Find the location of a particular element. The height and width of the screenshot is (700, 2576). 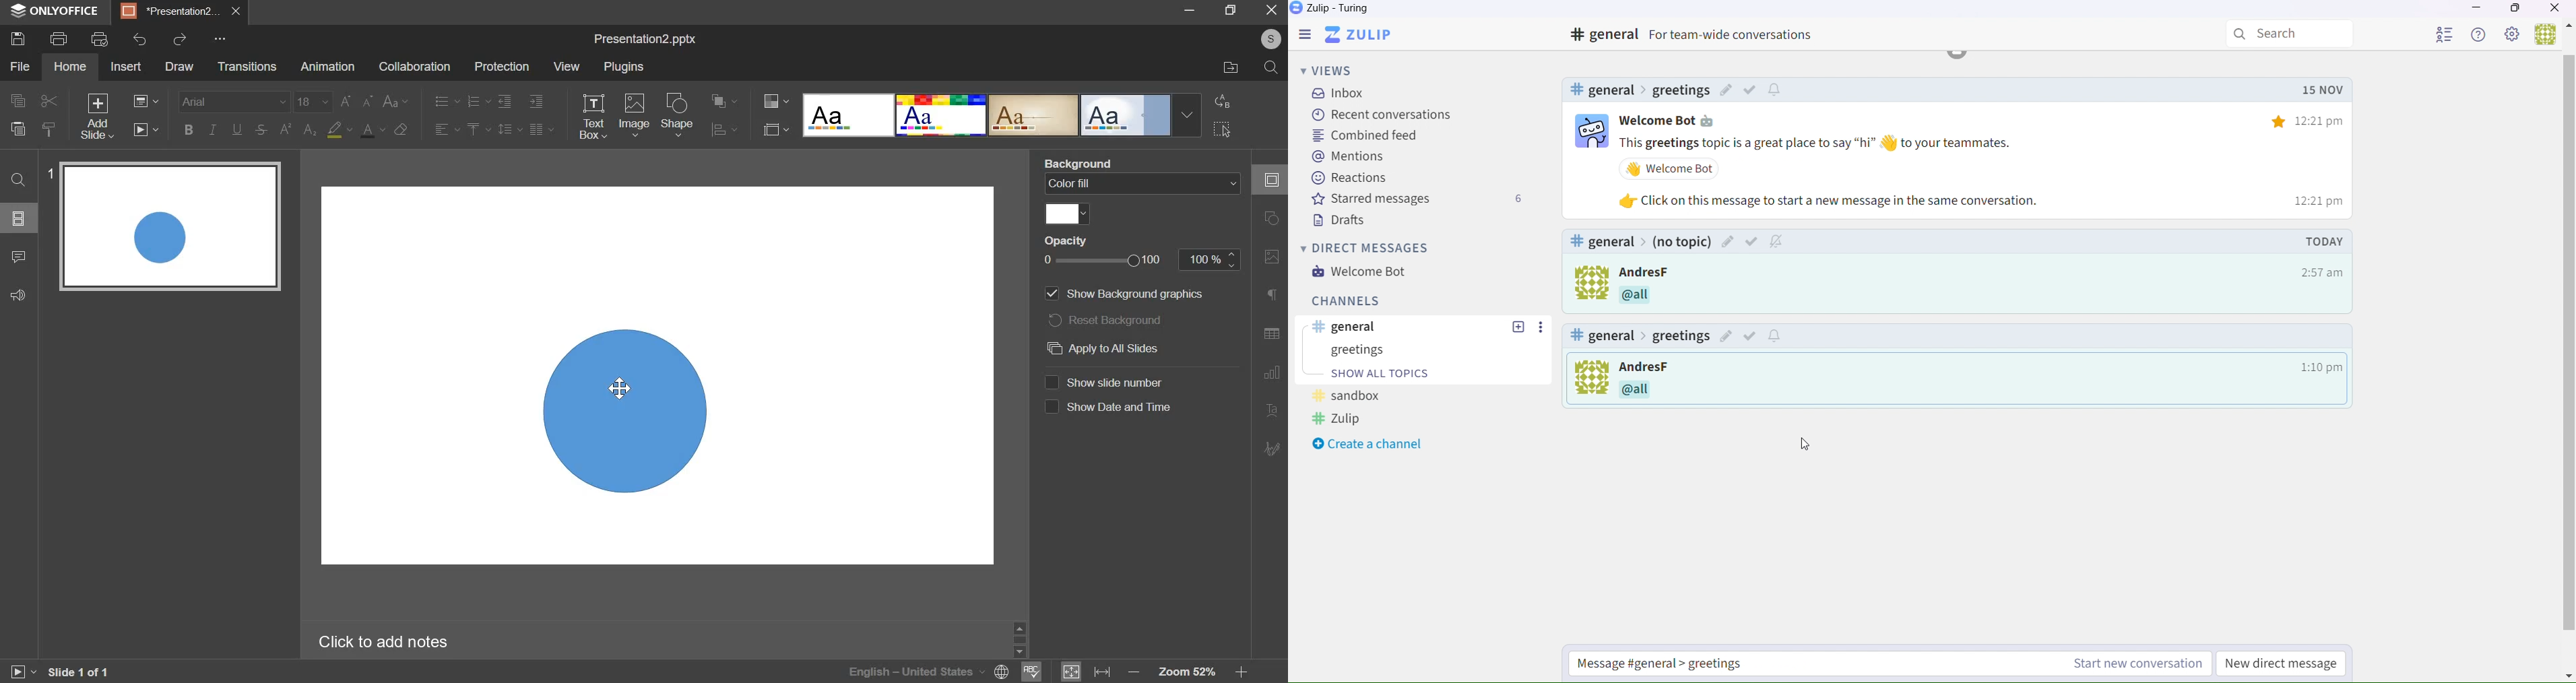

Slide 1 of 1 is located at coordinates (86, 670).